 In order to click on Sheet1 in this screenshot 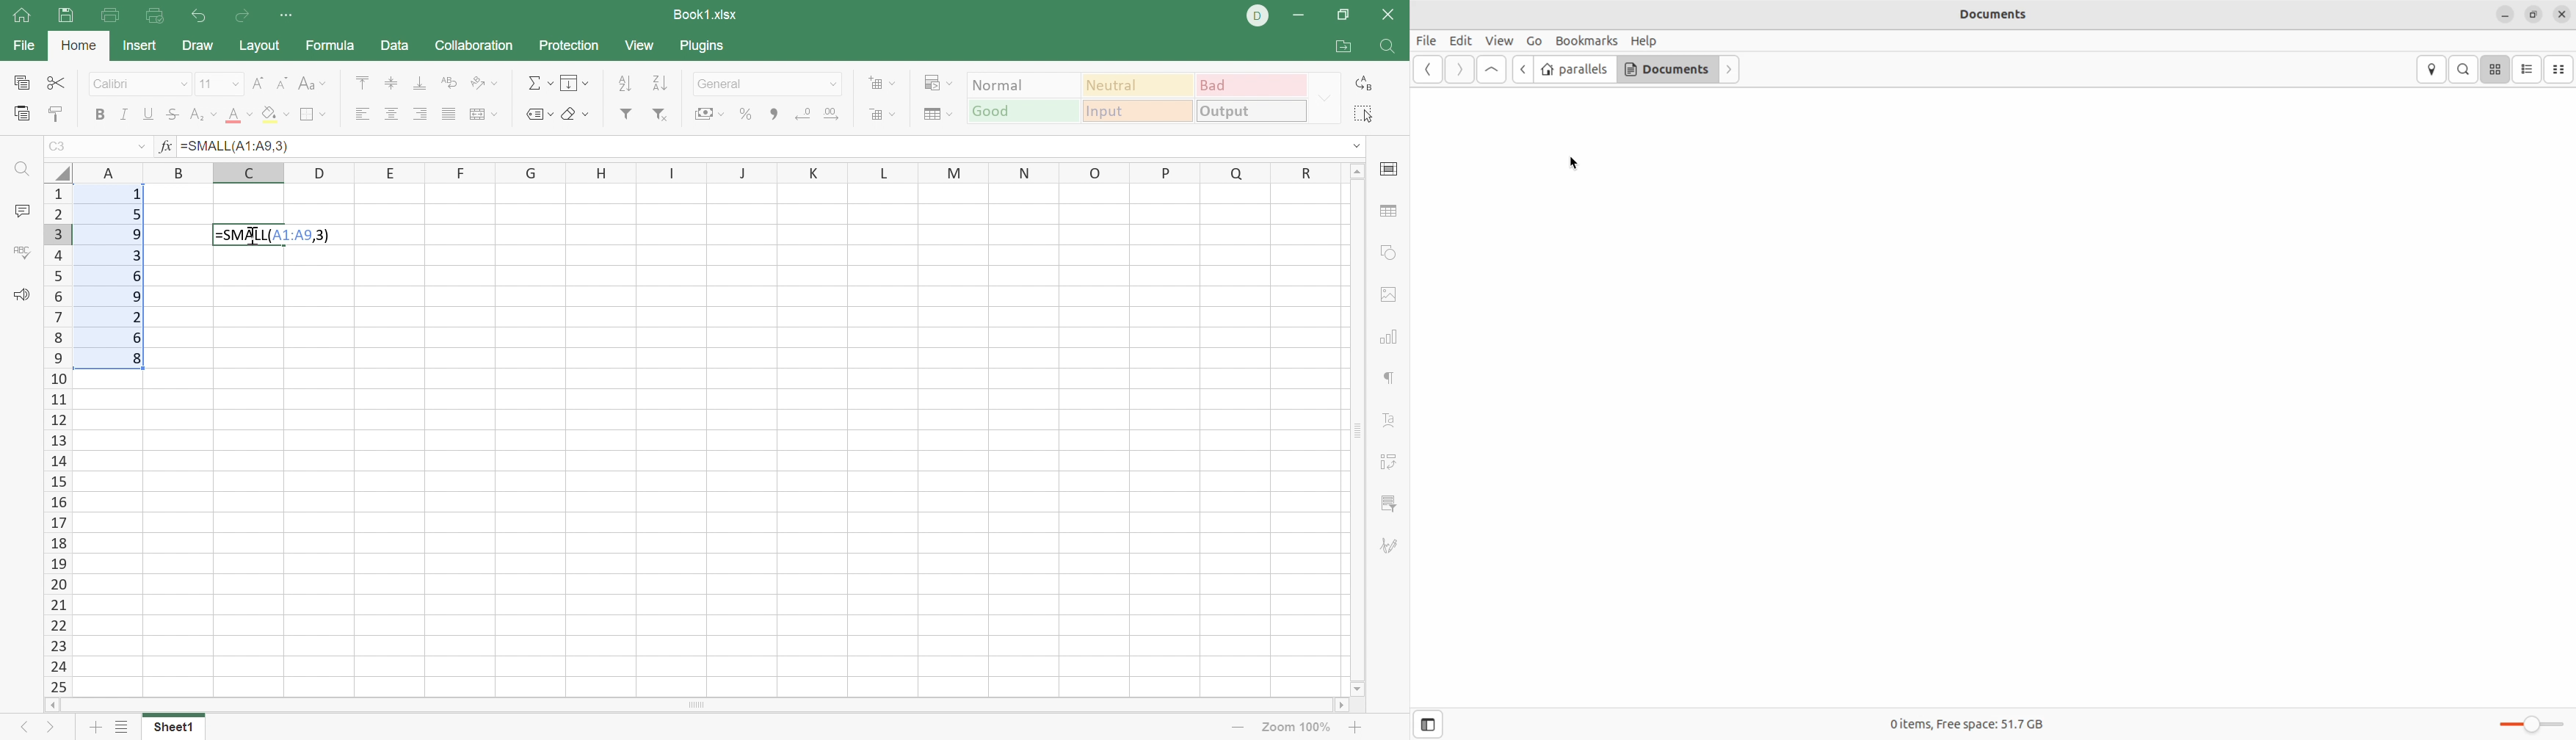, I will do `click(175, 728)`.